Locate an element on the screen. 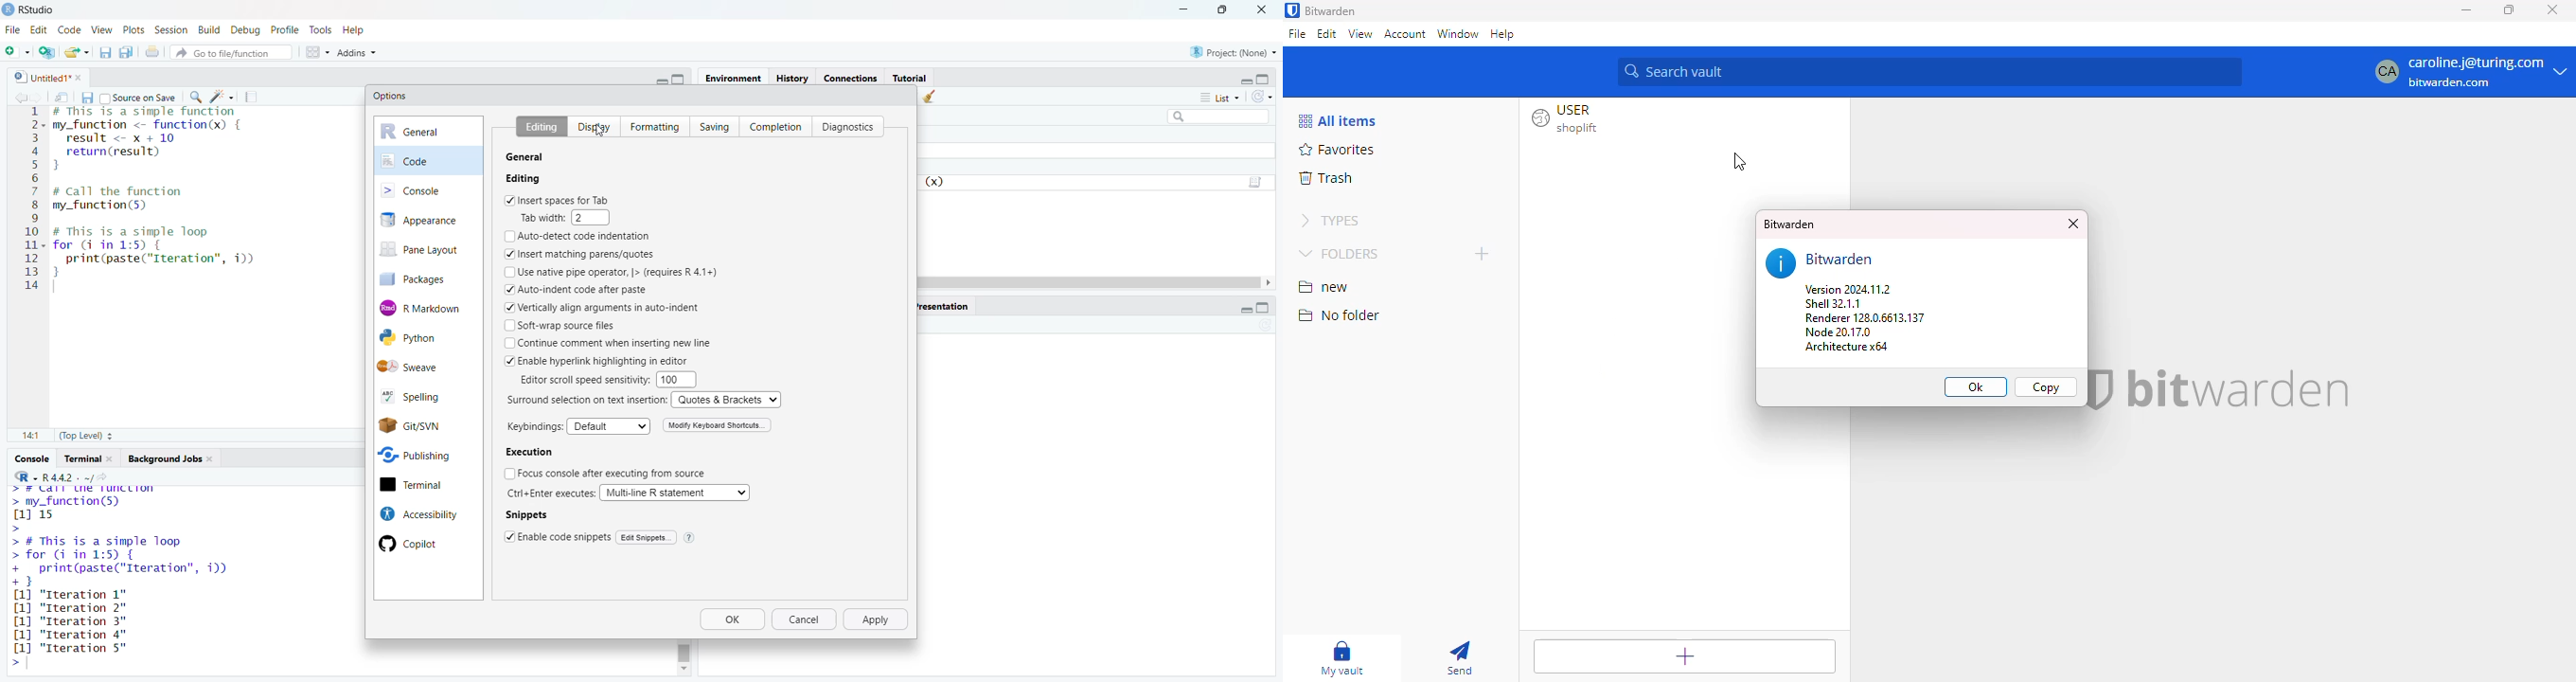 The height and width of the screenshot is (700, 2576). close  is located at coordinates (114, 459).